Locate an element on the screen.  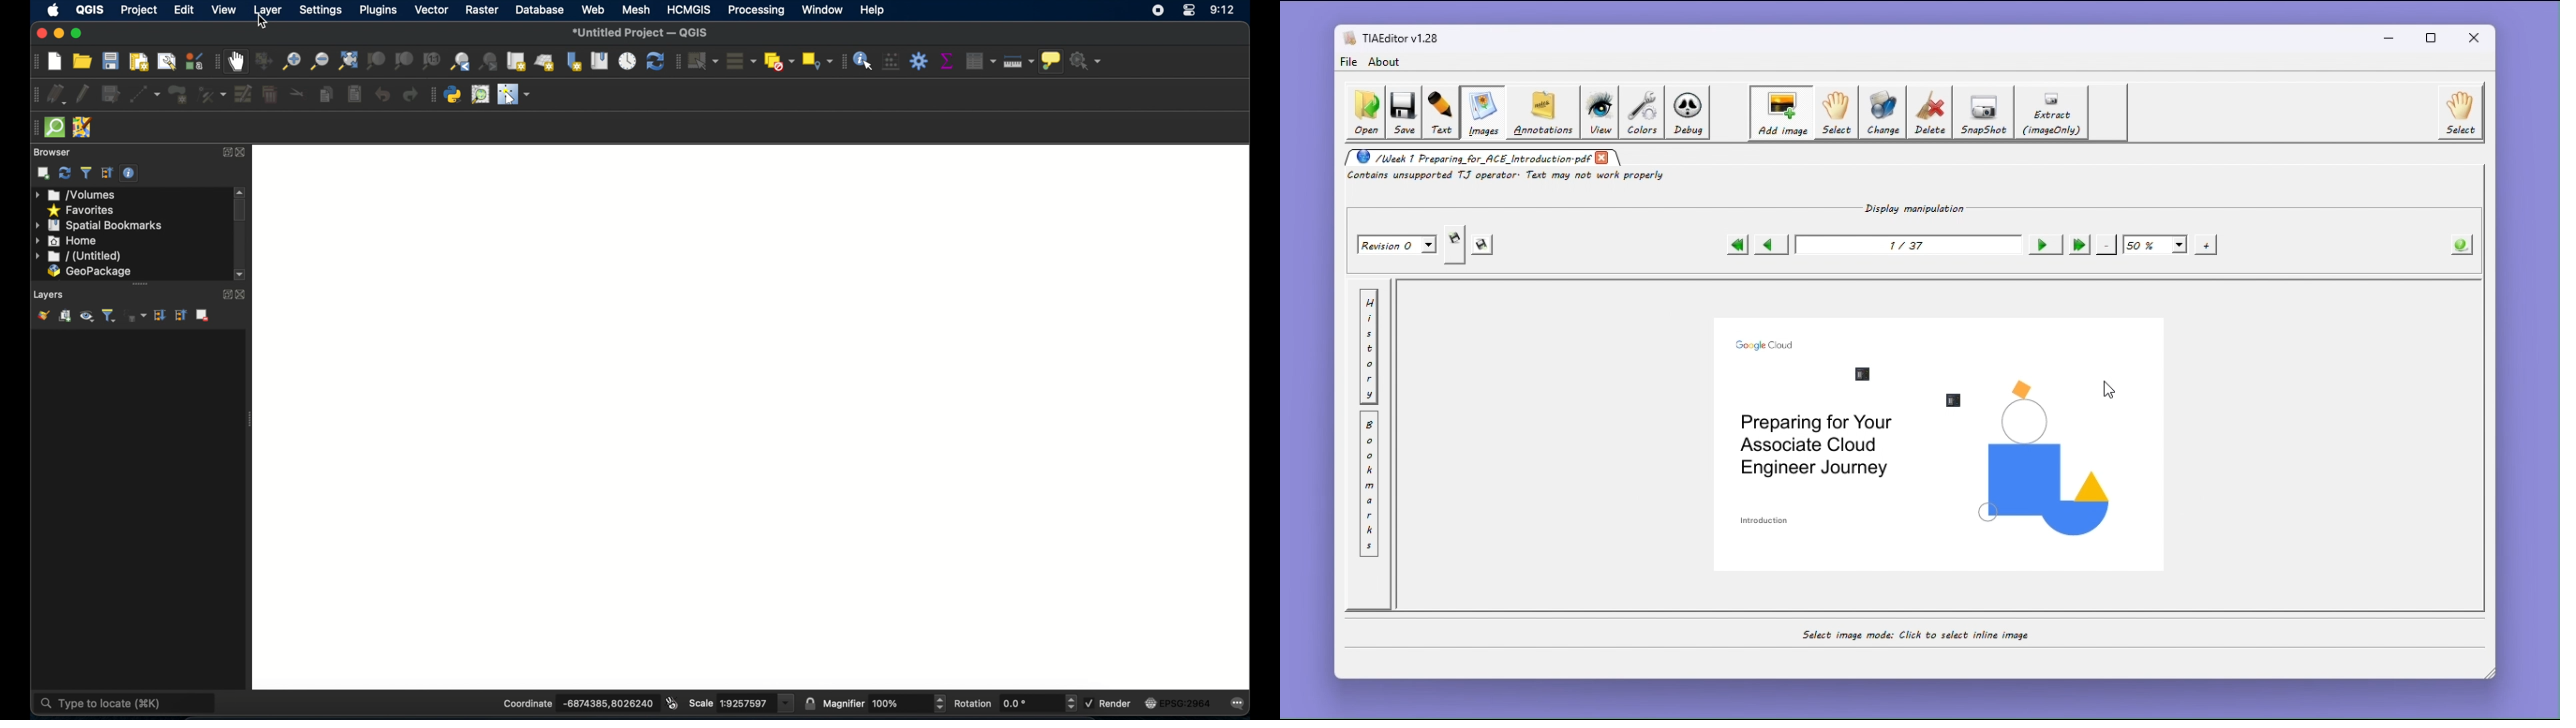
screen recorder icon is located at coordinates (1158, 9).